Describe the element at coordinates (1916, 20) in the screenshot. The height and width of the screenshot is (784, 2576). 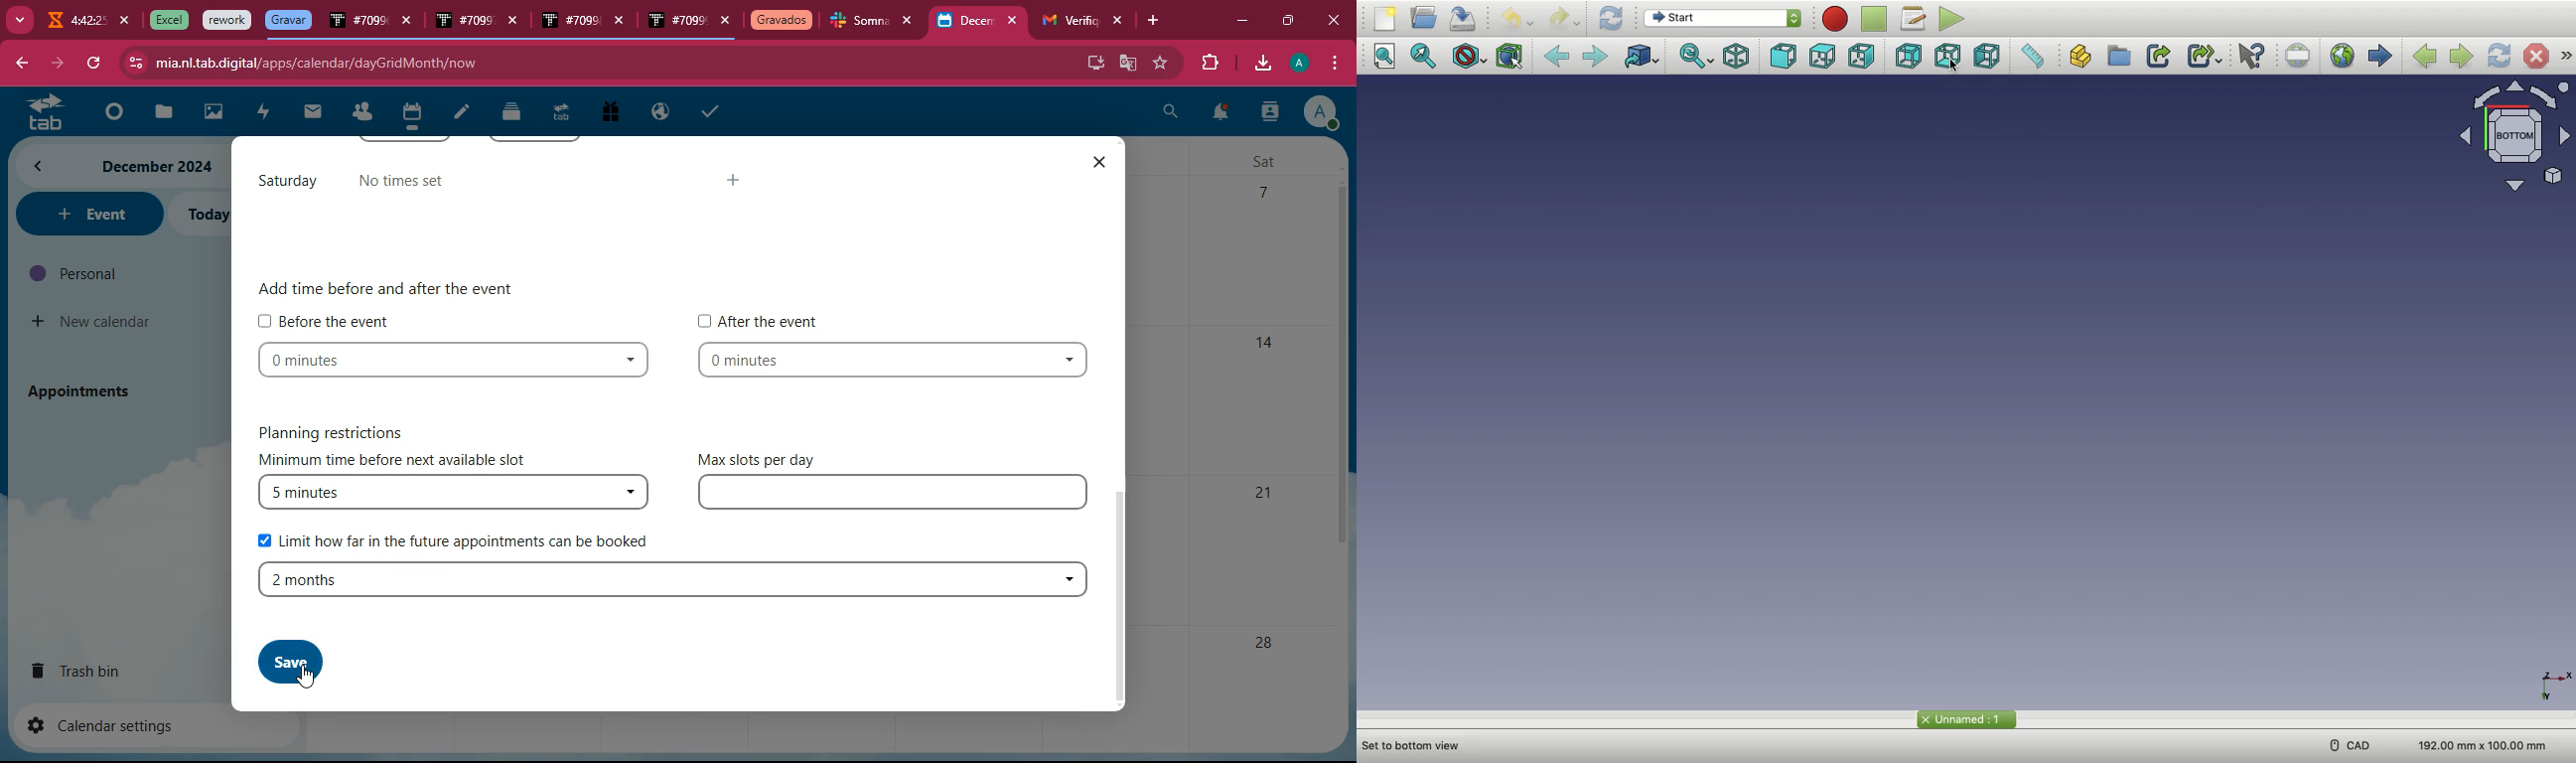
I see `Macros` at that location.